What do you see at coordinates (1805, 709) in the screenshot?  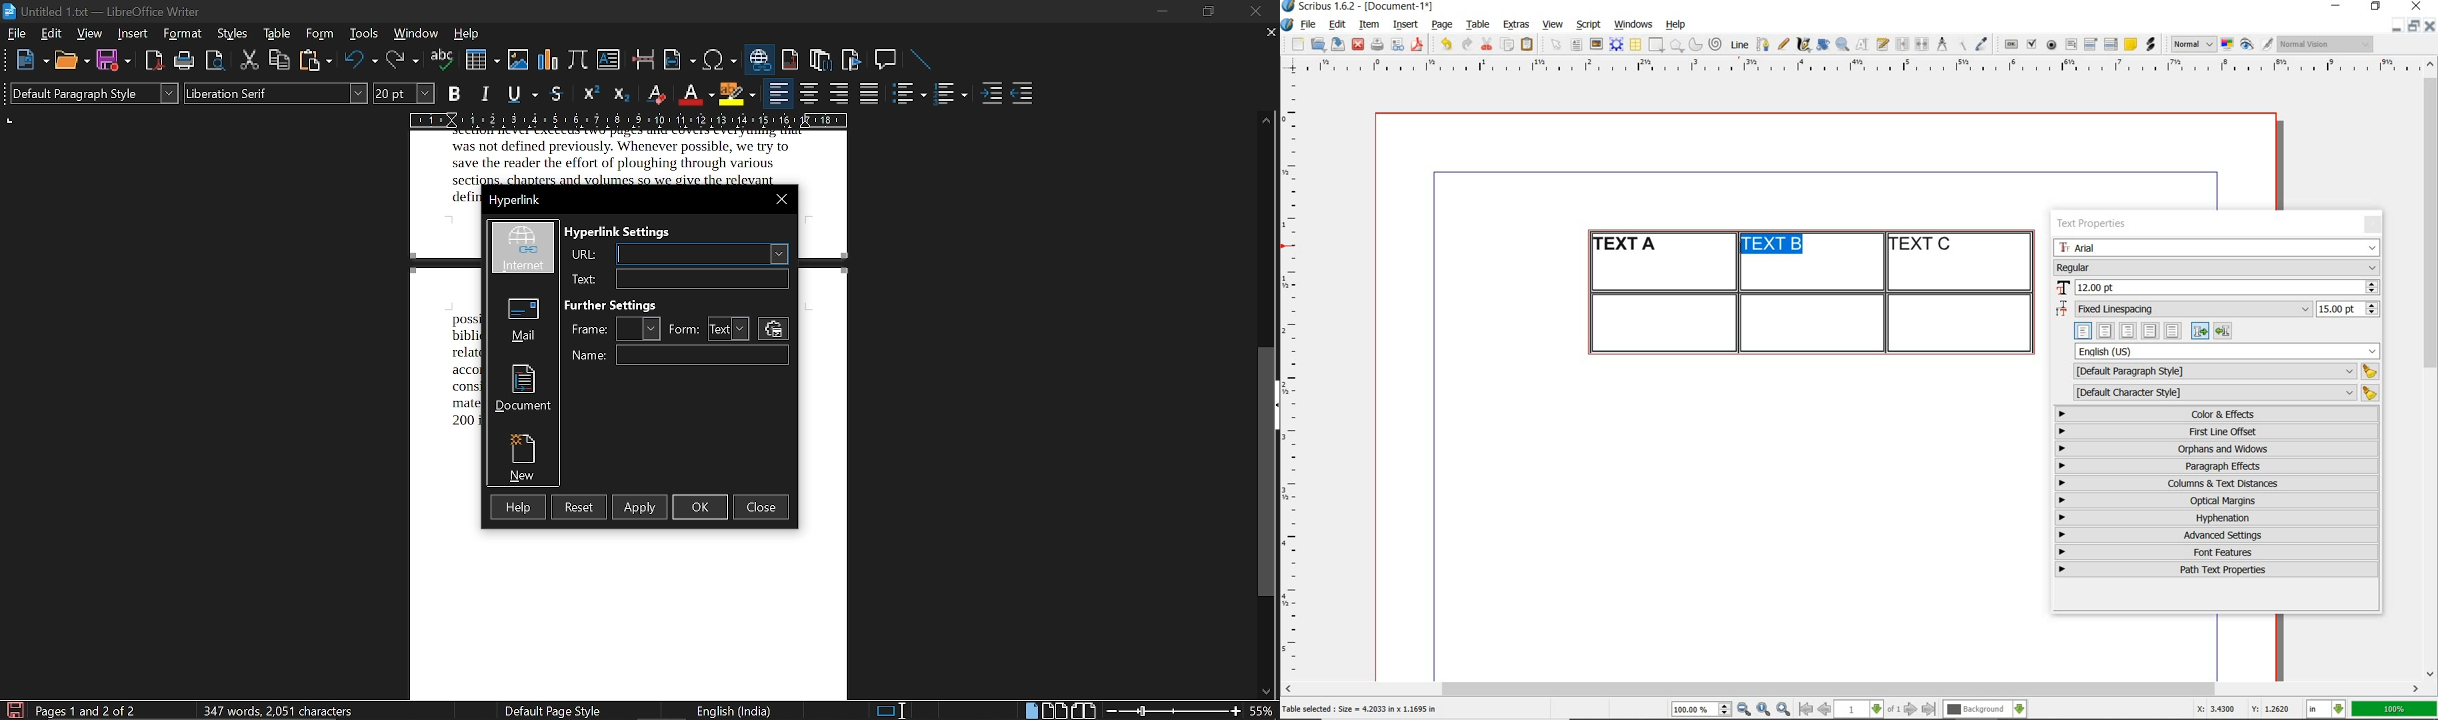 I see `go to first page` at bounding box center [1805, 709].